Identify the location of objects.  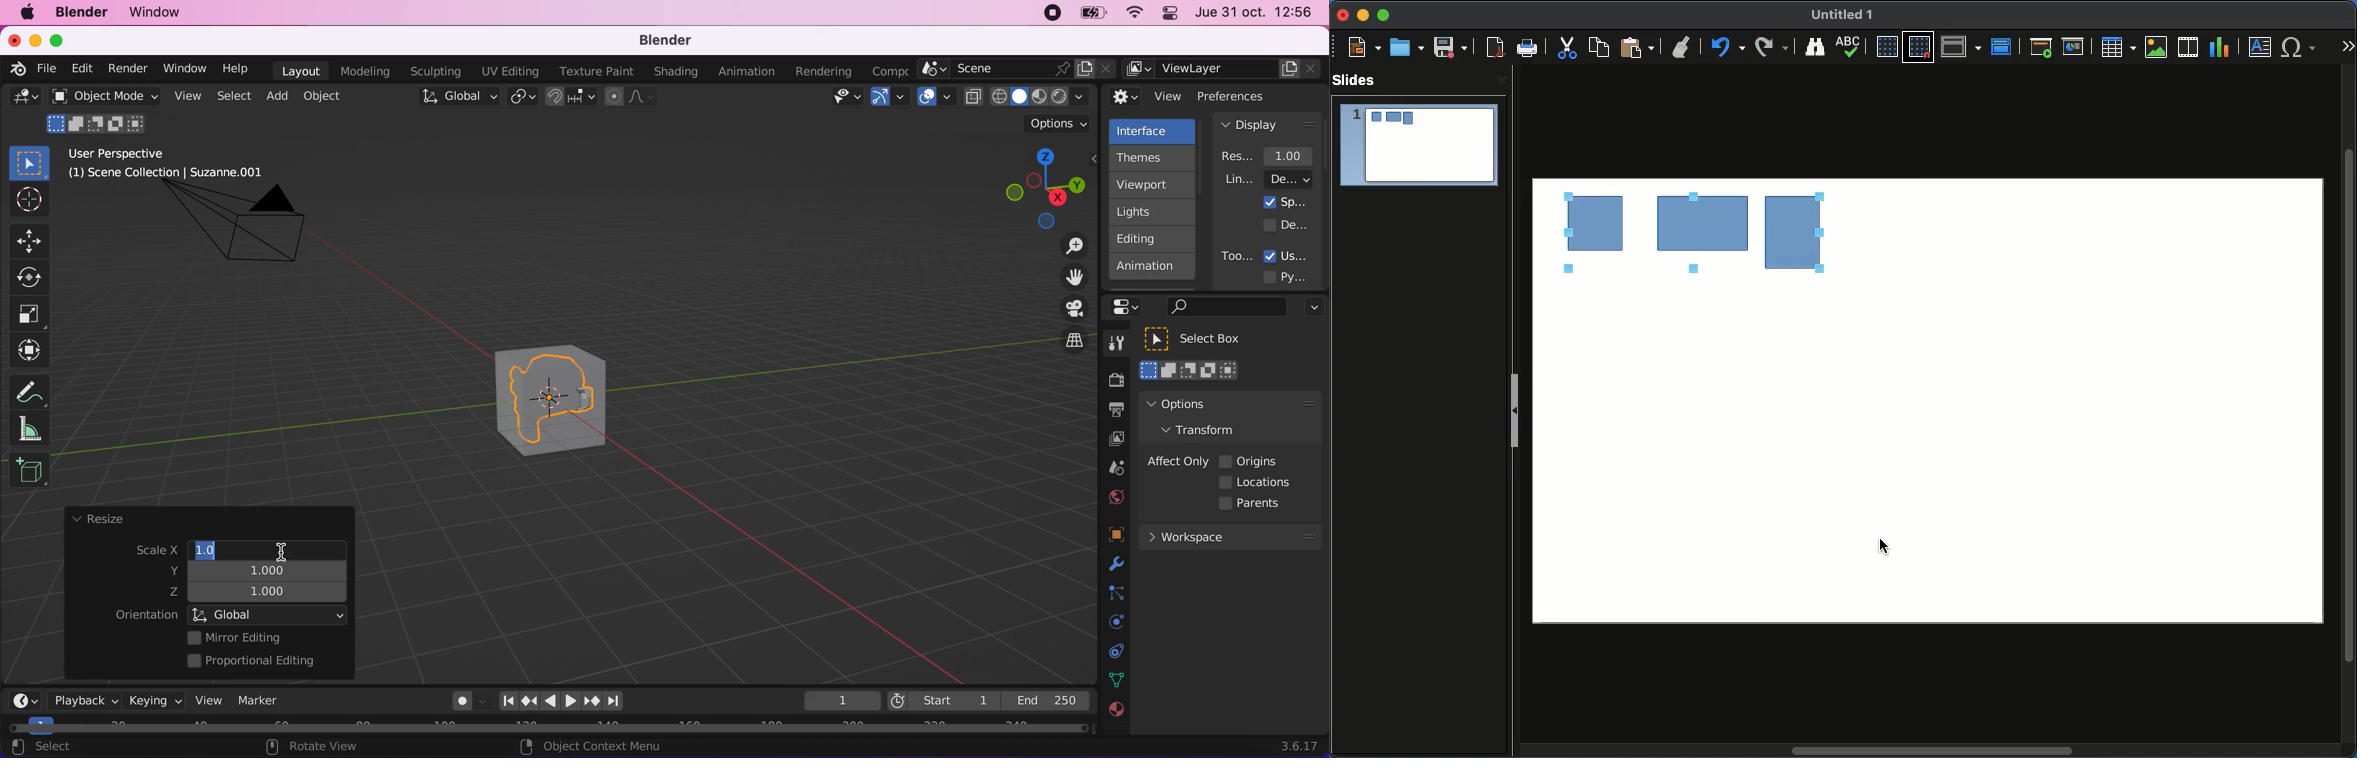
(1104, 535).